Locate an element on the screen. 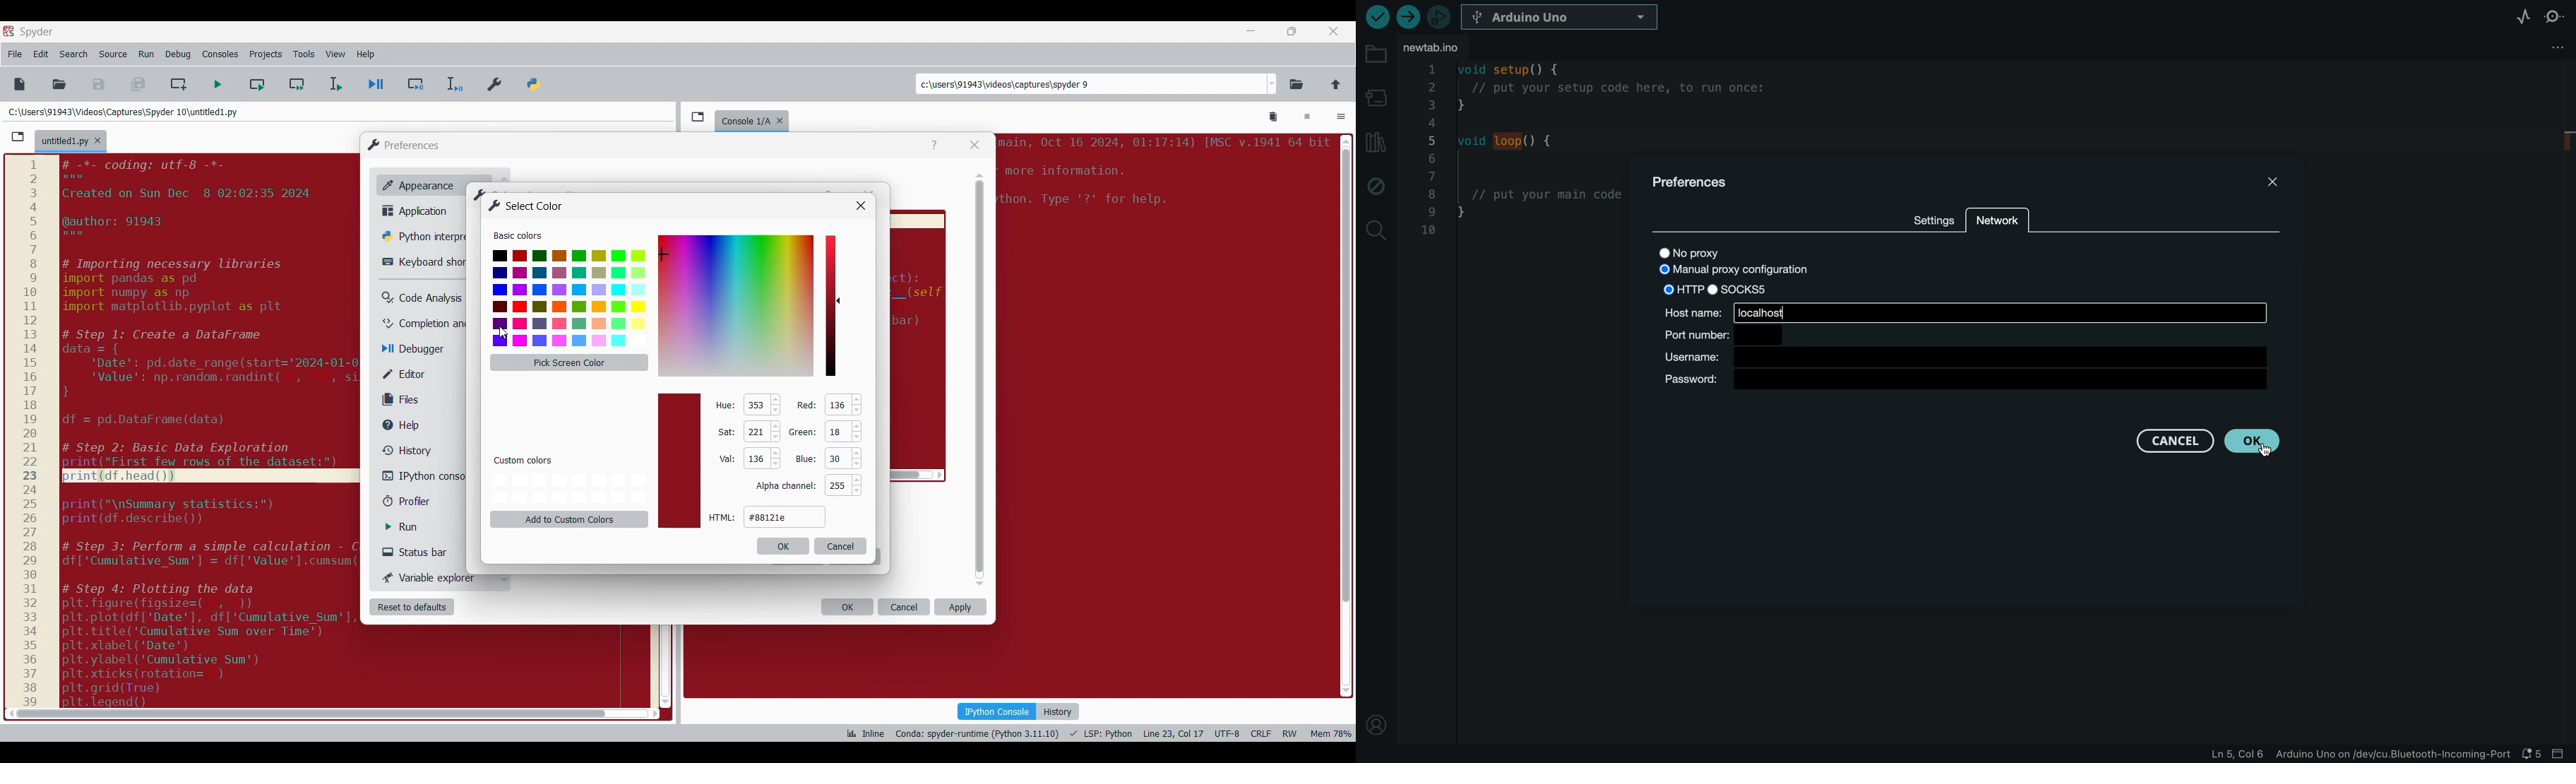 The image size is (2576, 784). Python interpreter is located at coordinates (422, 236).